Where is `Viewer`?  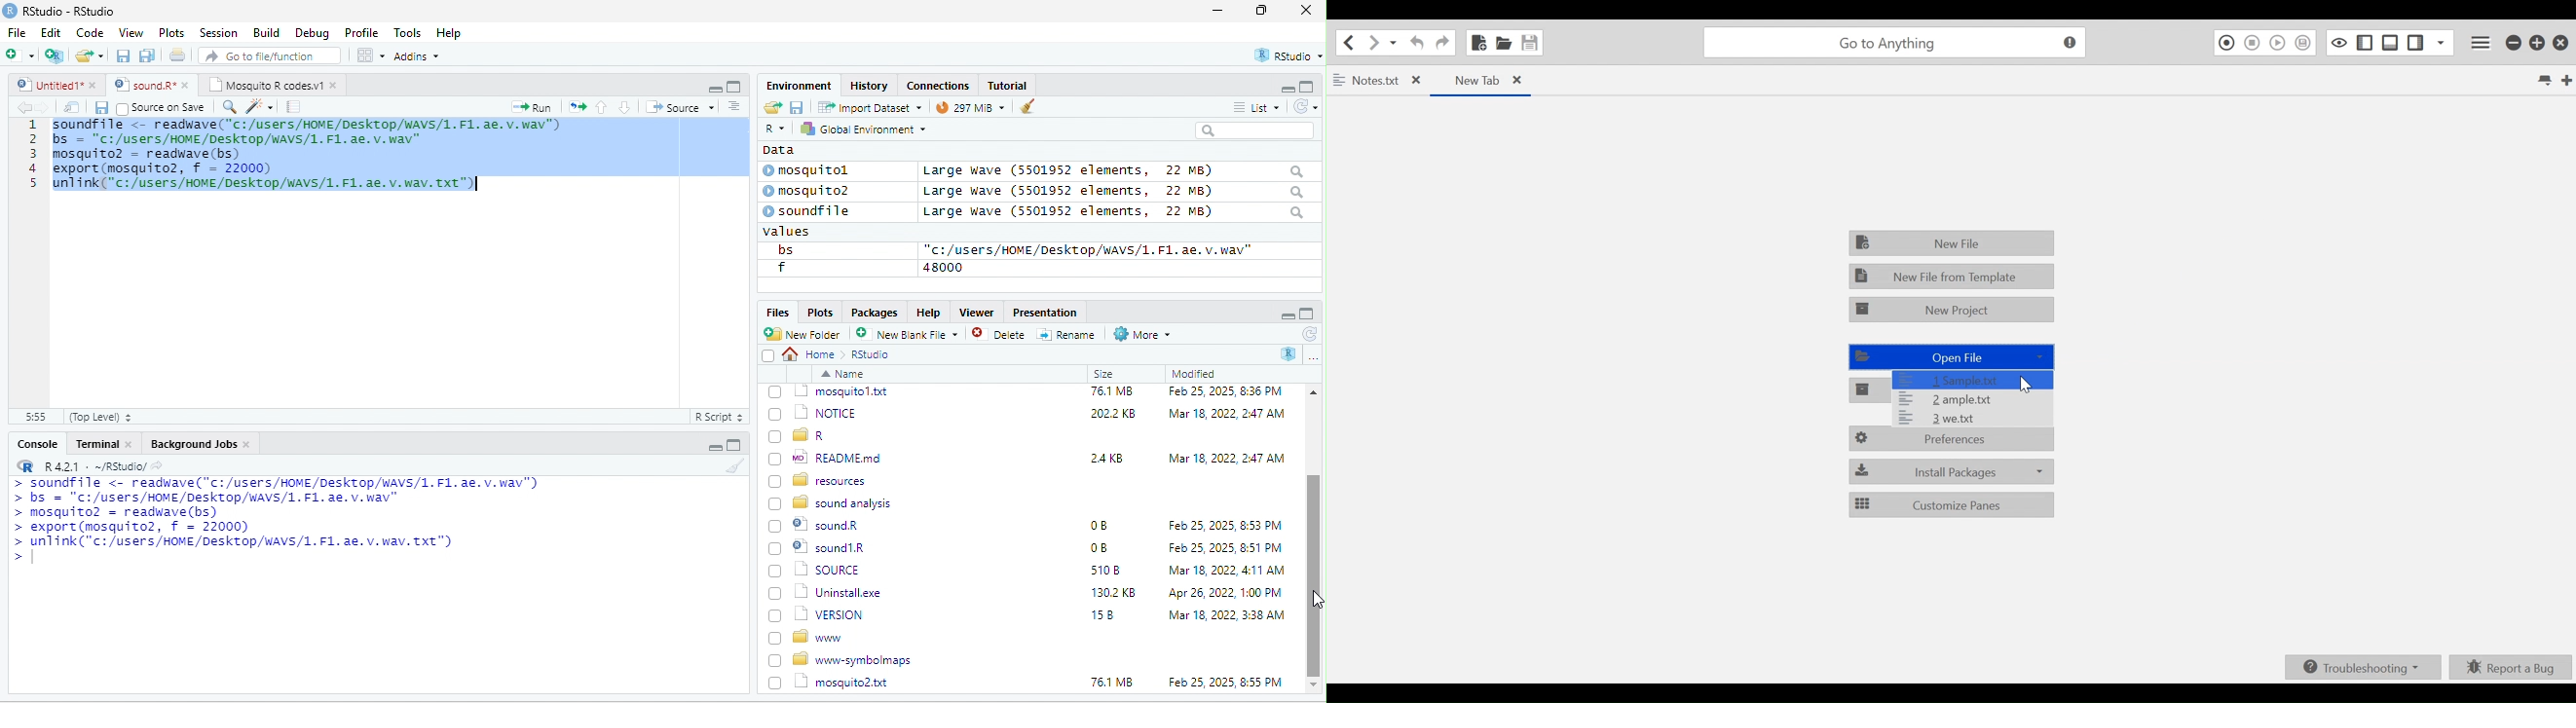 Viewer is located at coordinates (974, 313).